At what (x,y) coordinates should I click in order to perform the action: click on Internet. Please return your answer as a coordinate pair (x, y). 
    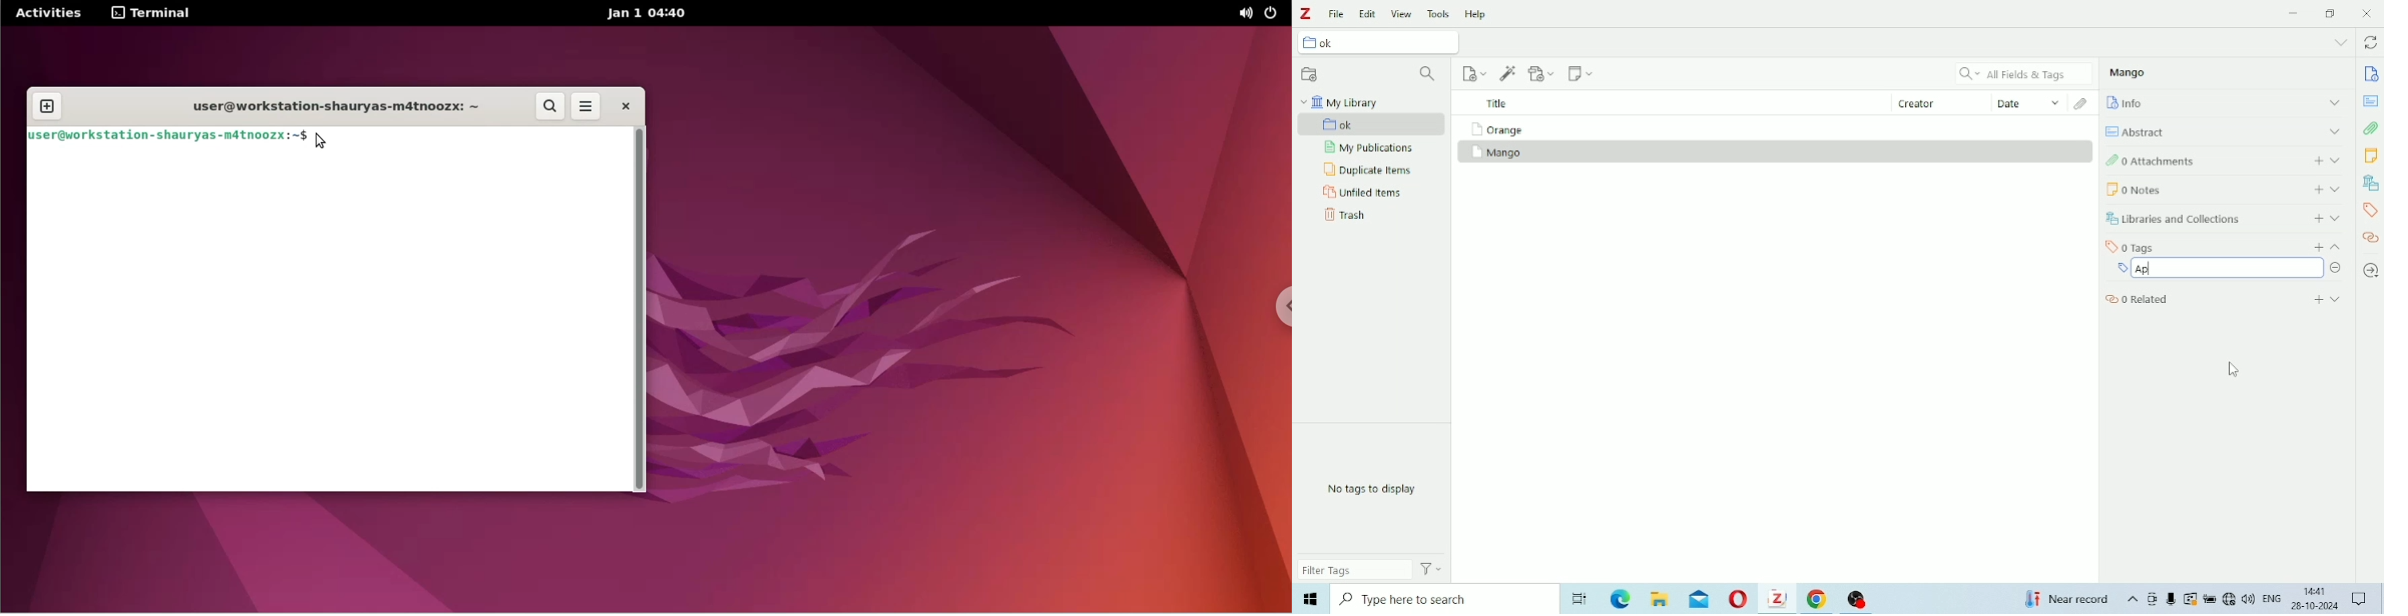
    Looking at the image, I should click on (2229, 600).